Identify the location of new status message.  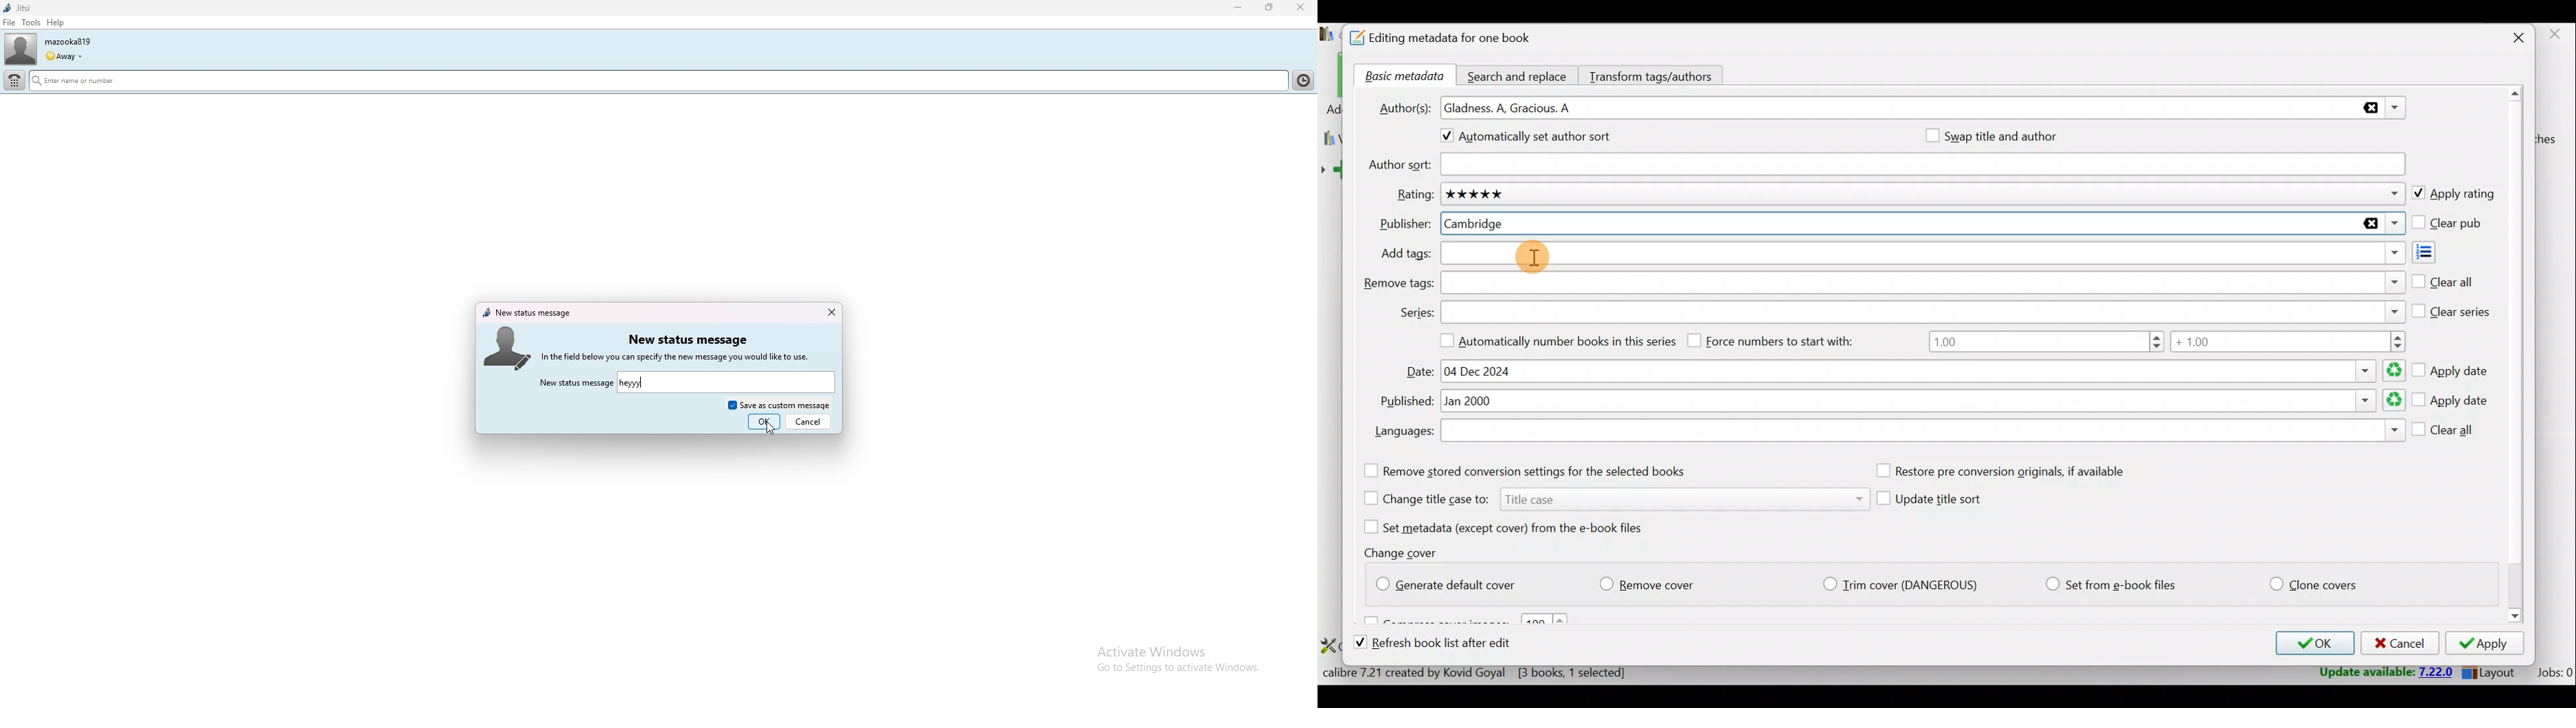
(528, 313).